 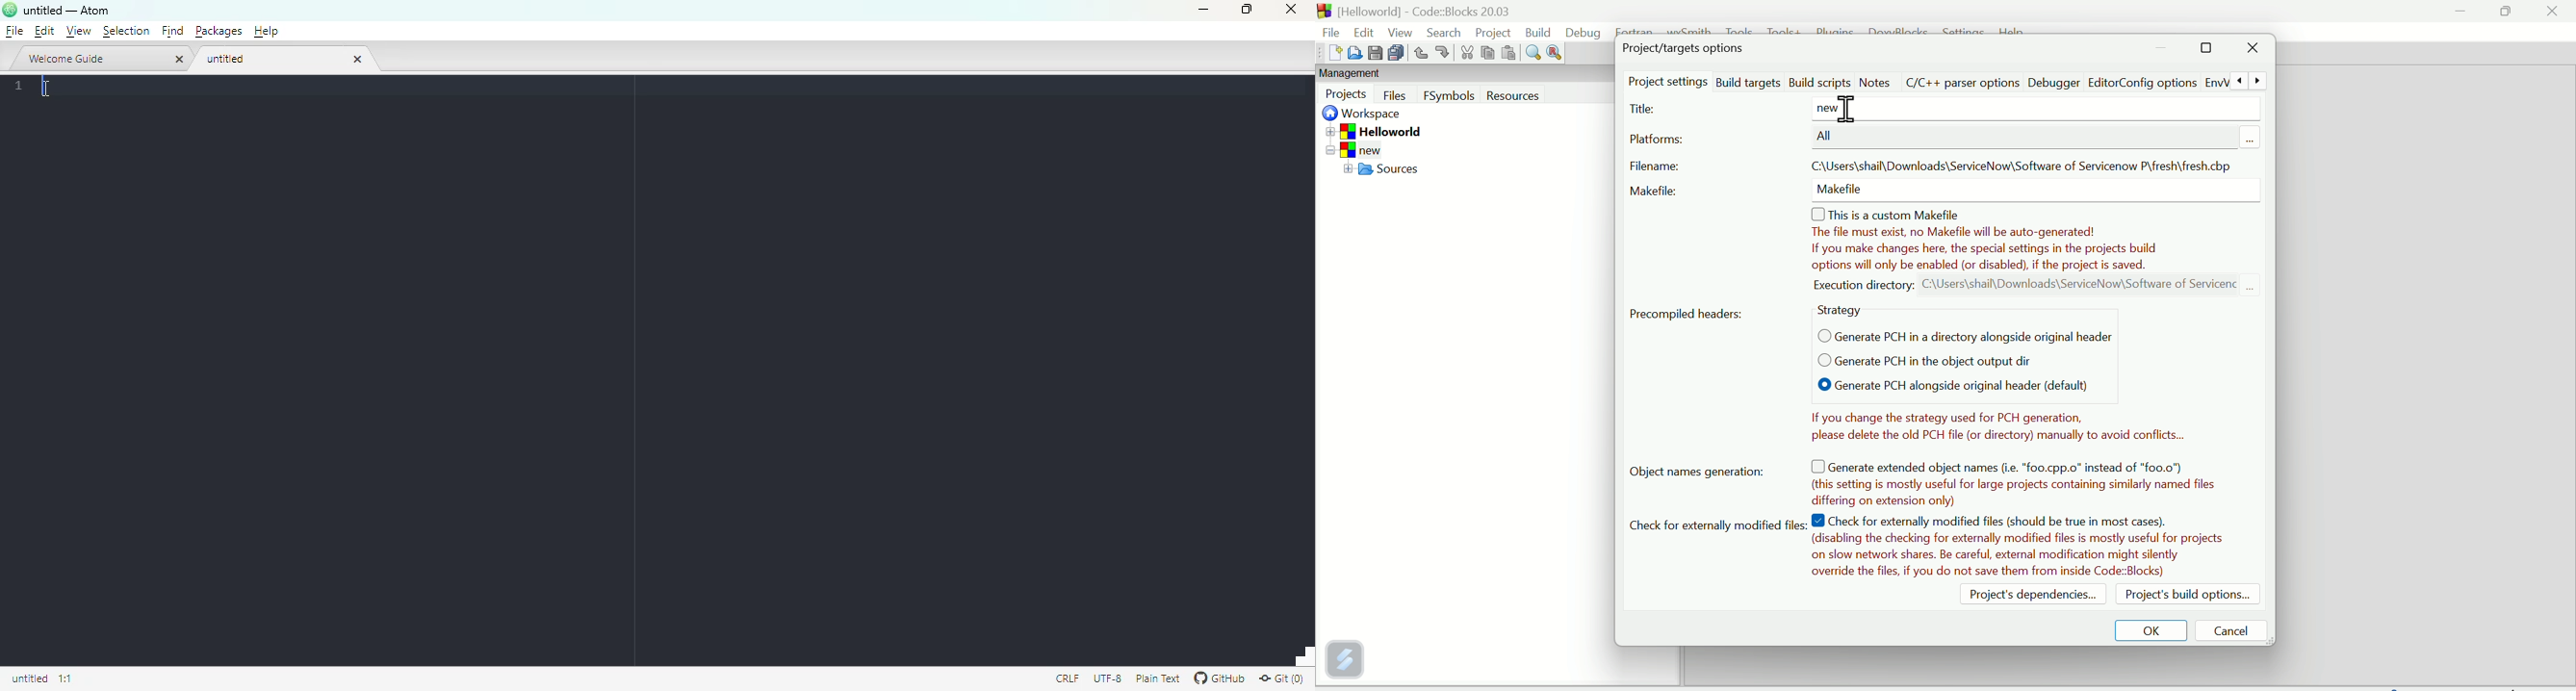 I want to click on Build targets, so click(x=1749, y=80).